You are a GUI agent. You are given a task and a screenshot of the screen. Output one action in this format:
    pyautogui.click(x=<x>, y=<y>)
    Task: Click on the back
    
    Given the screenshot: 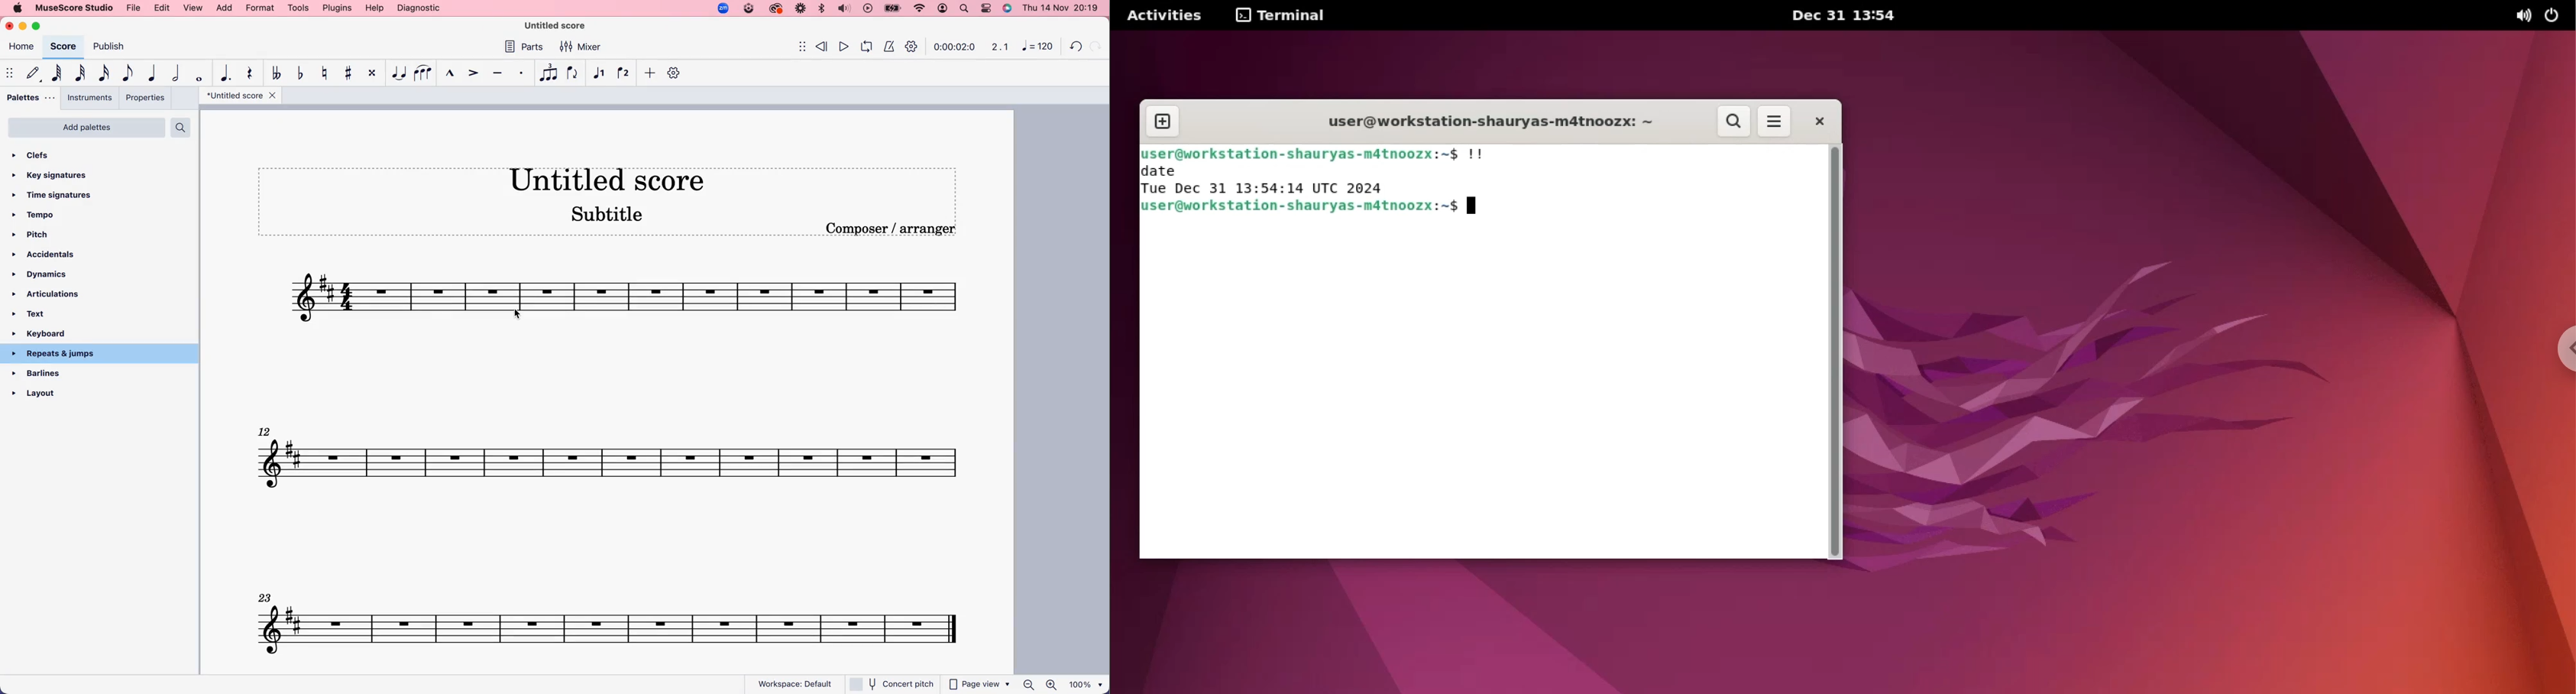 What is the action you would take?
    pyautogui.click(x=1078, y=44)
    